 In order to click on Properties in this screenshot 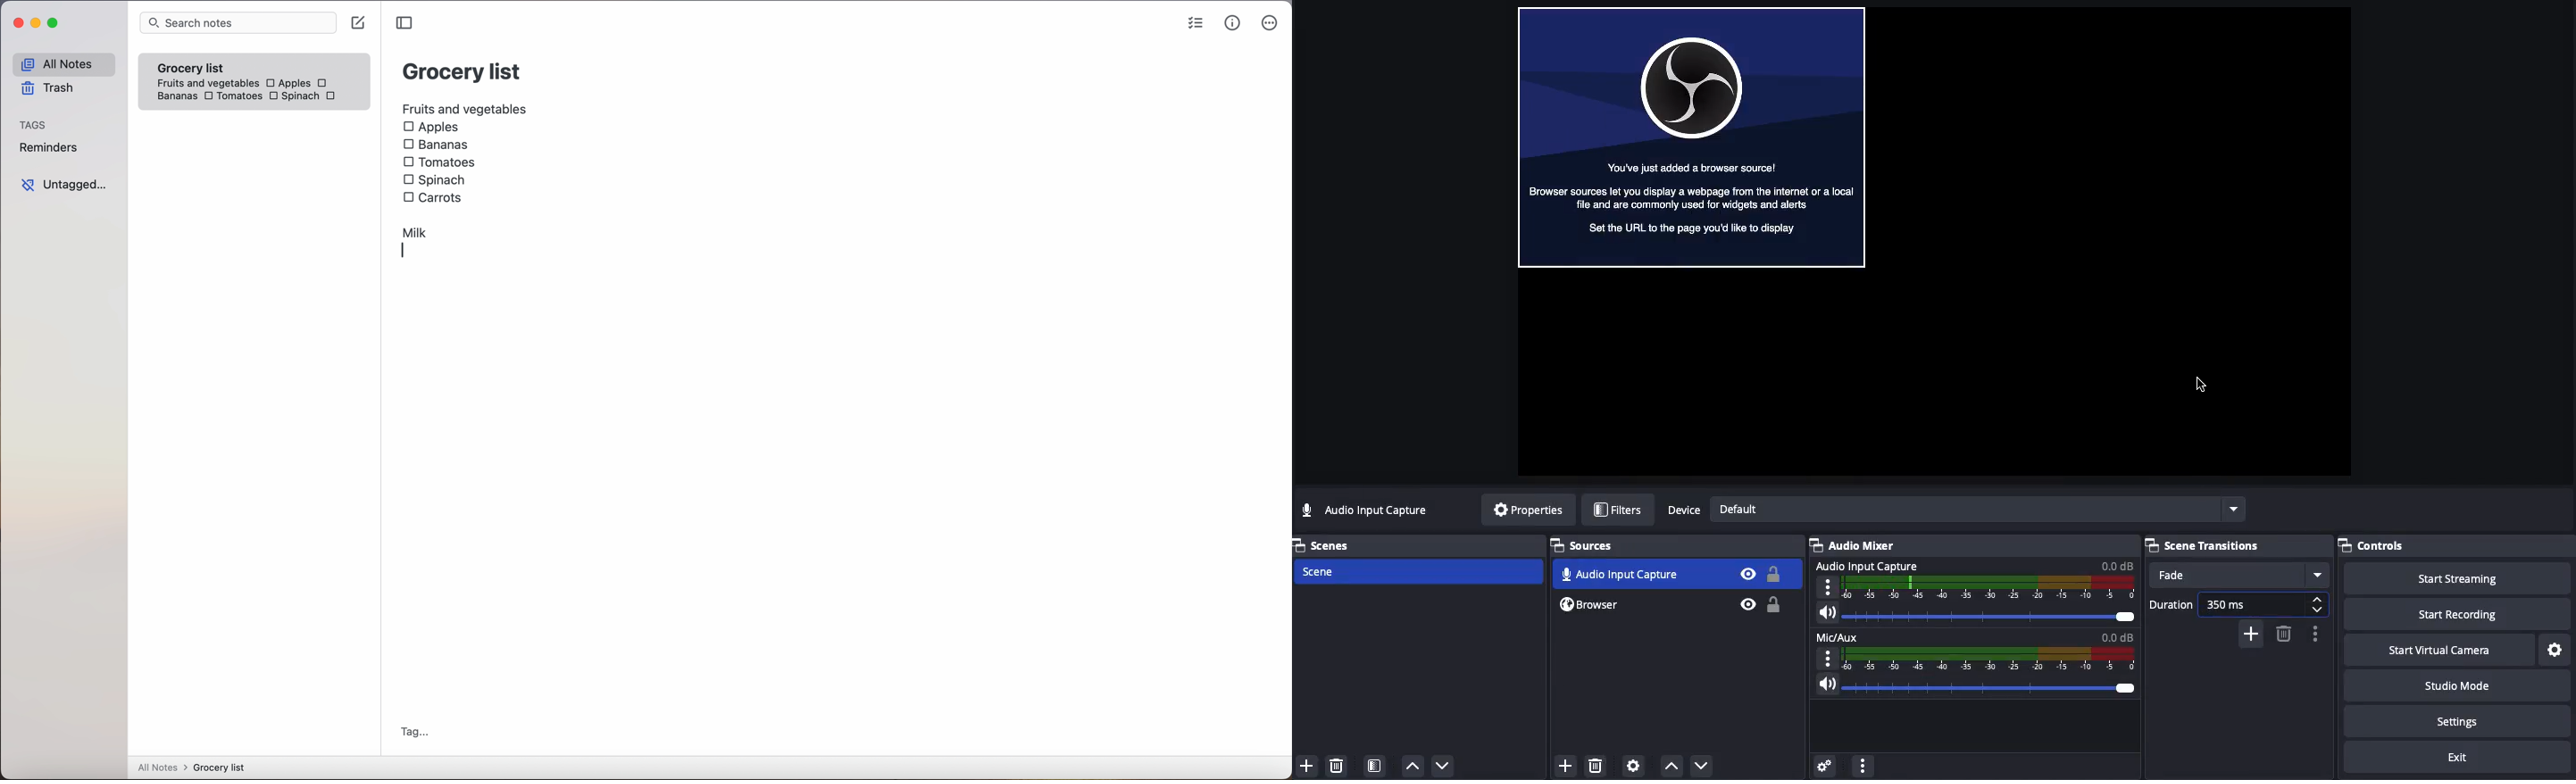, I will do `click(1528, 510)`.